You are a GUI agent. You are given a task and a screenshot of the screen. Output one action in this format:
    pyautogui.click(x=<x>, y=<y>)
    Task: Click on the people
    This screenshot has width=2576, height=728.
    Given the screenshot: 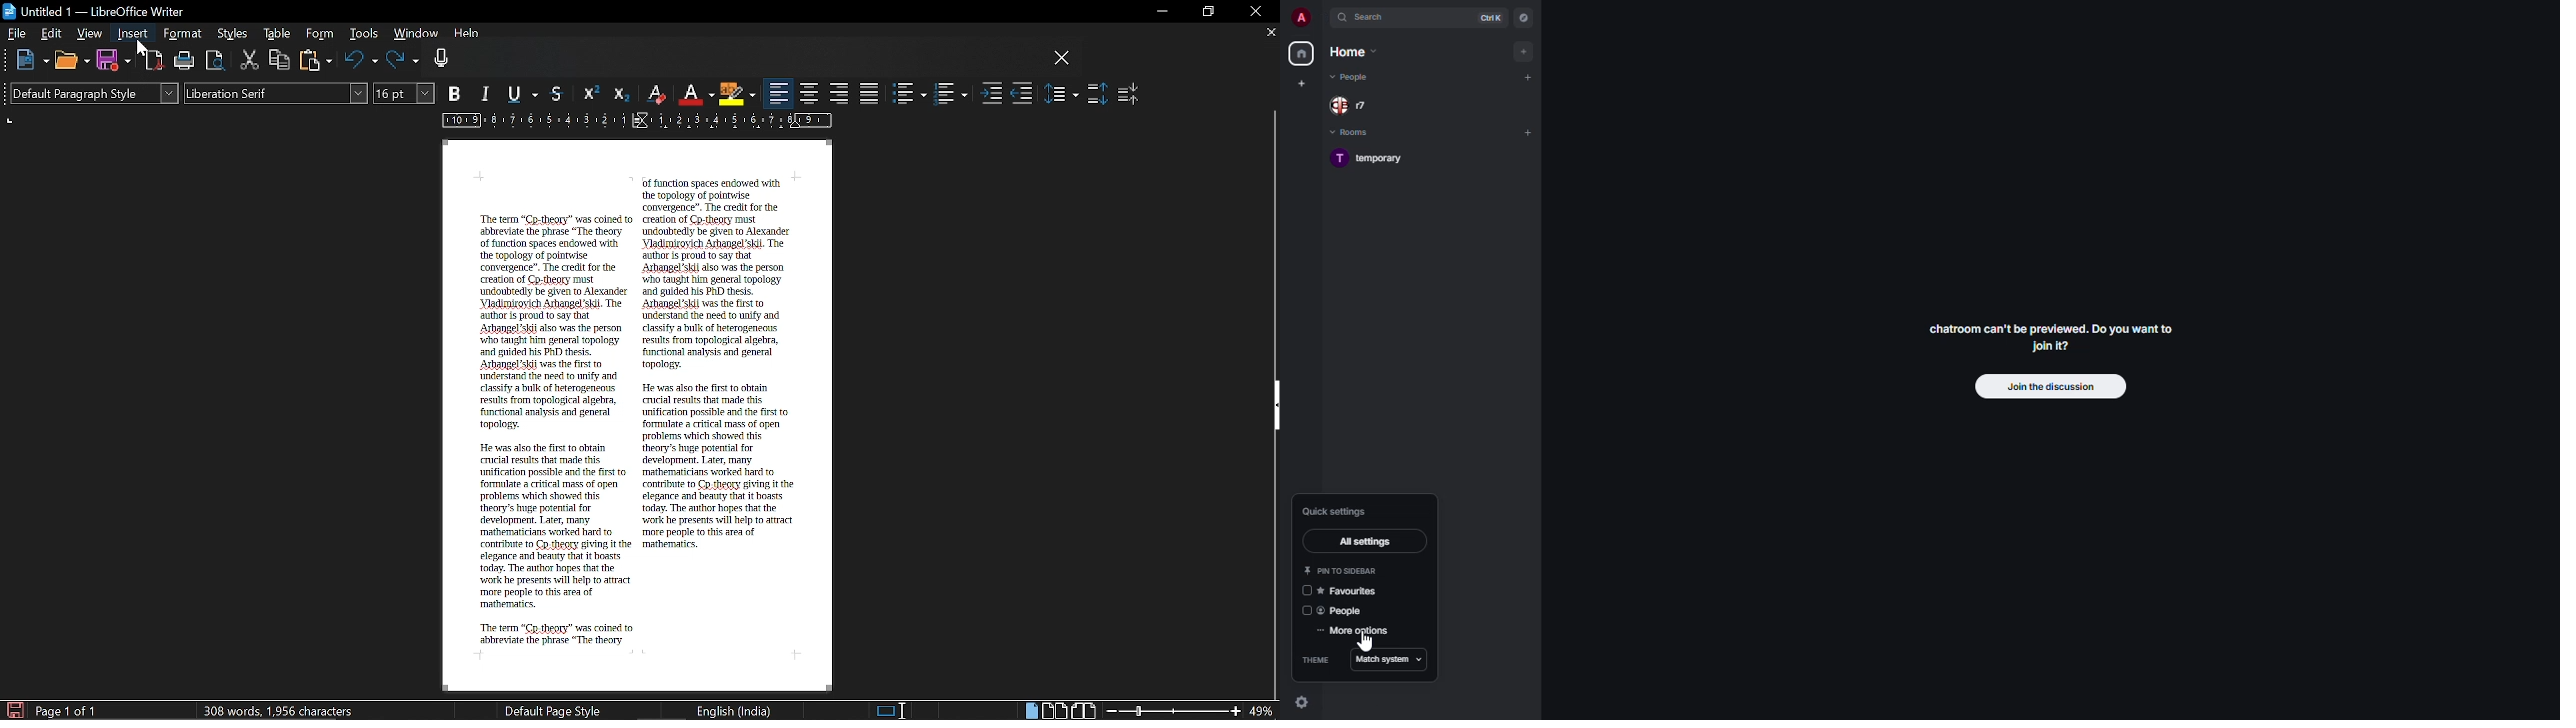 What is the action you would take?
    pyautogui.click(x=1351, y=105)
    